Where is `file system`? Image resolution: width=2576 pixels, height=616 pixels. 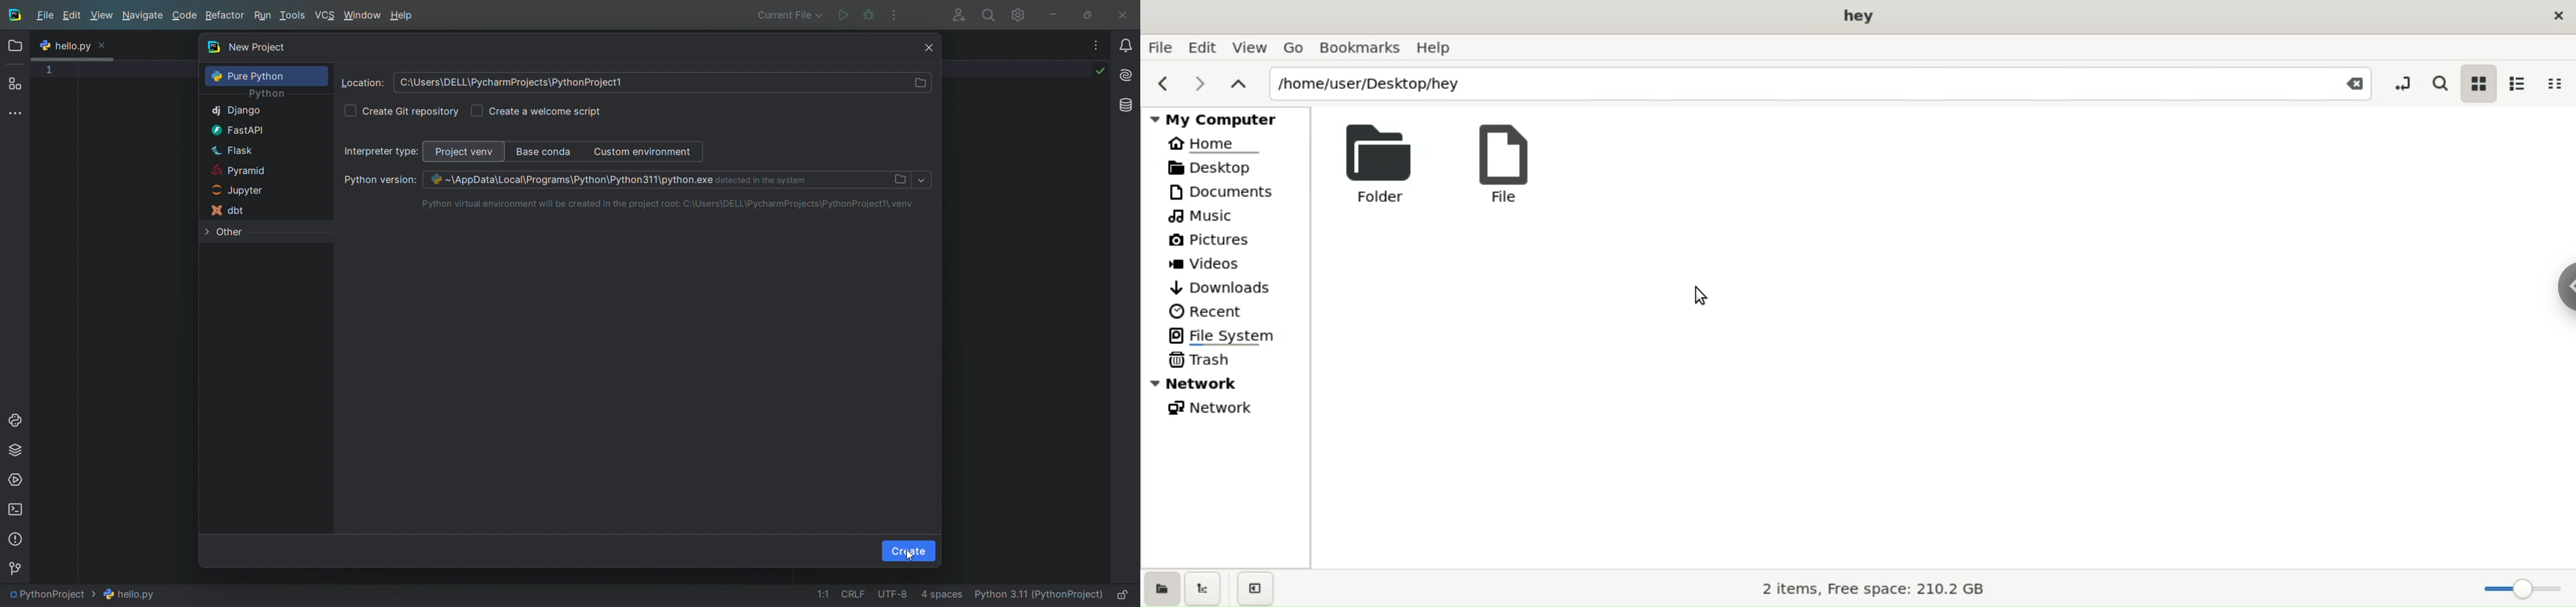
file system is located at coordinates (1234, 334).